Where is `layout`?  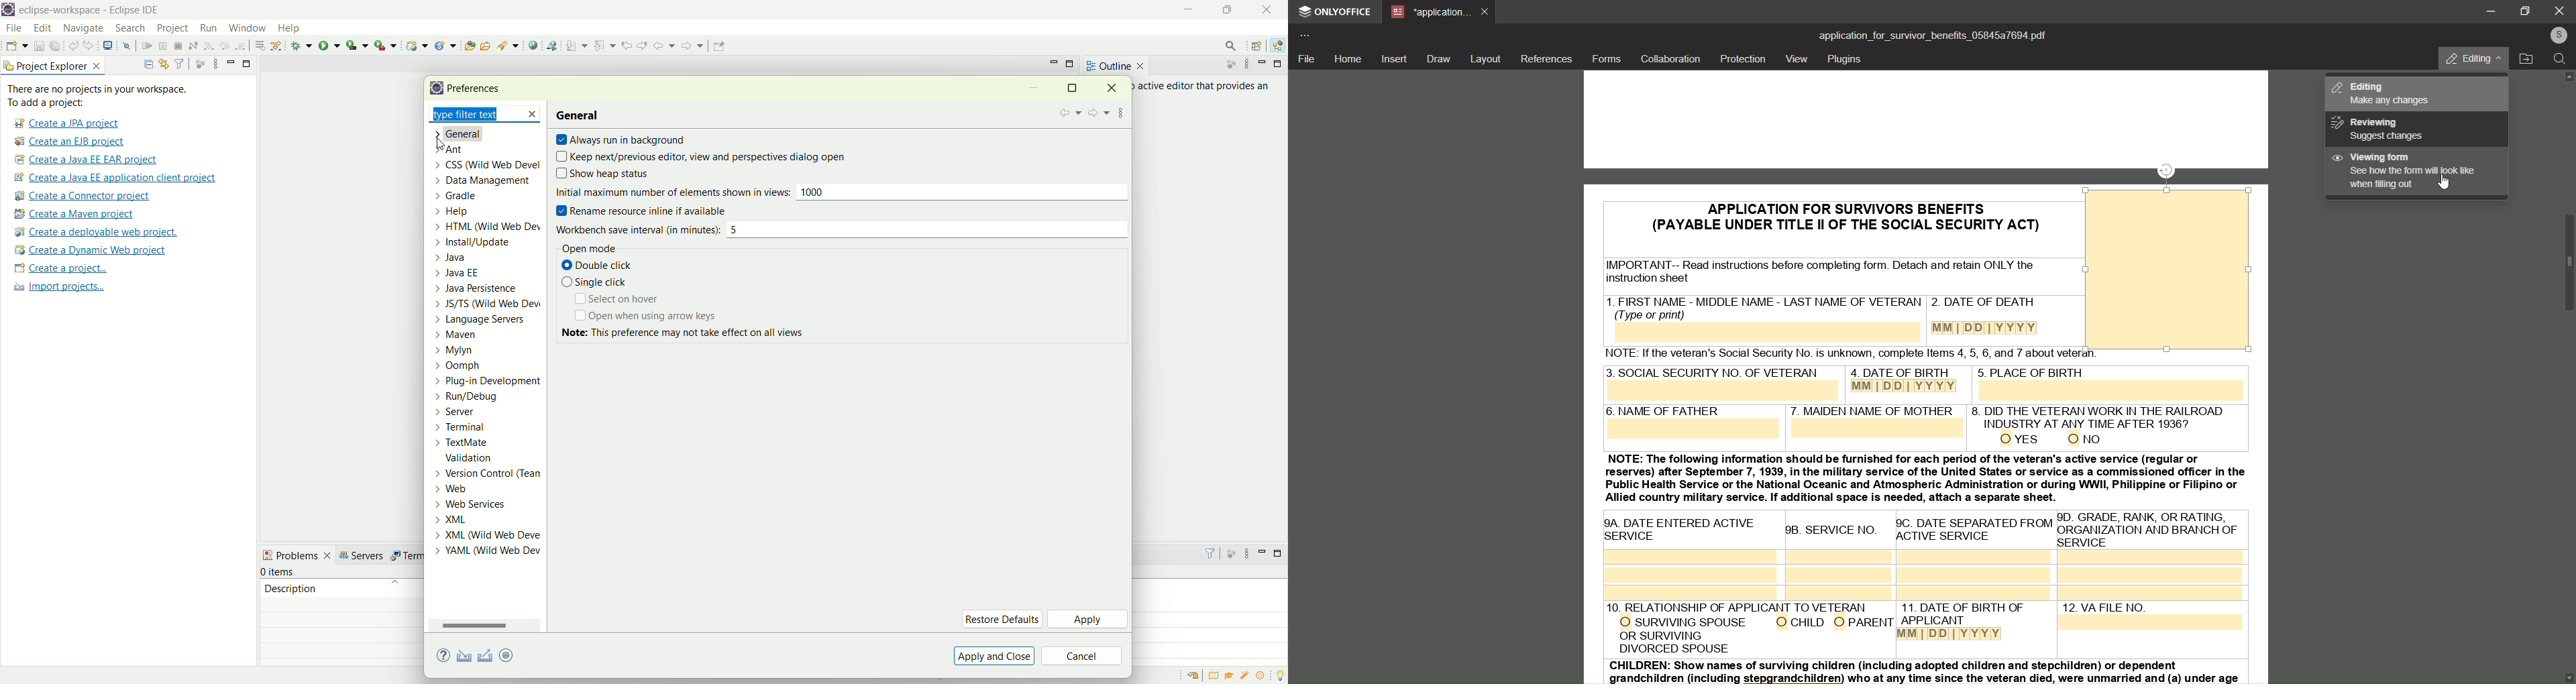
layout is located at coordinates (1487, 58).